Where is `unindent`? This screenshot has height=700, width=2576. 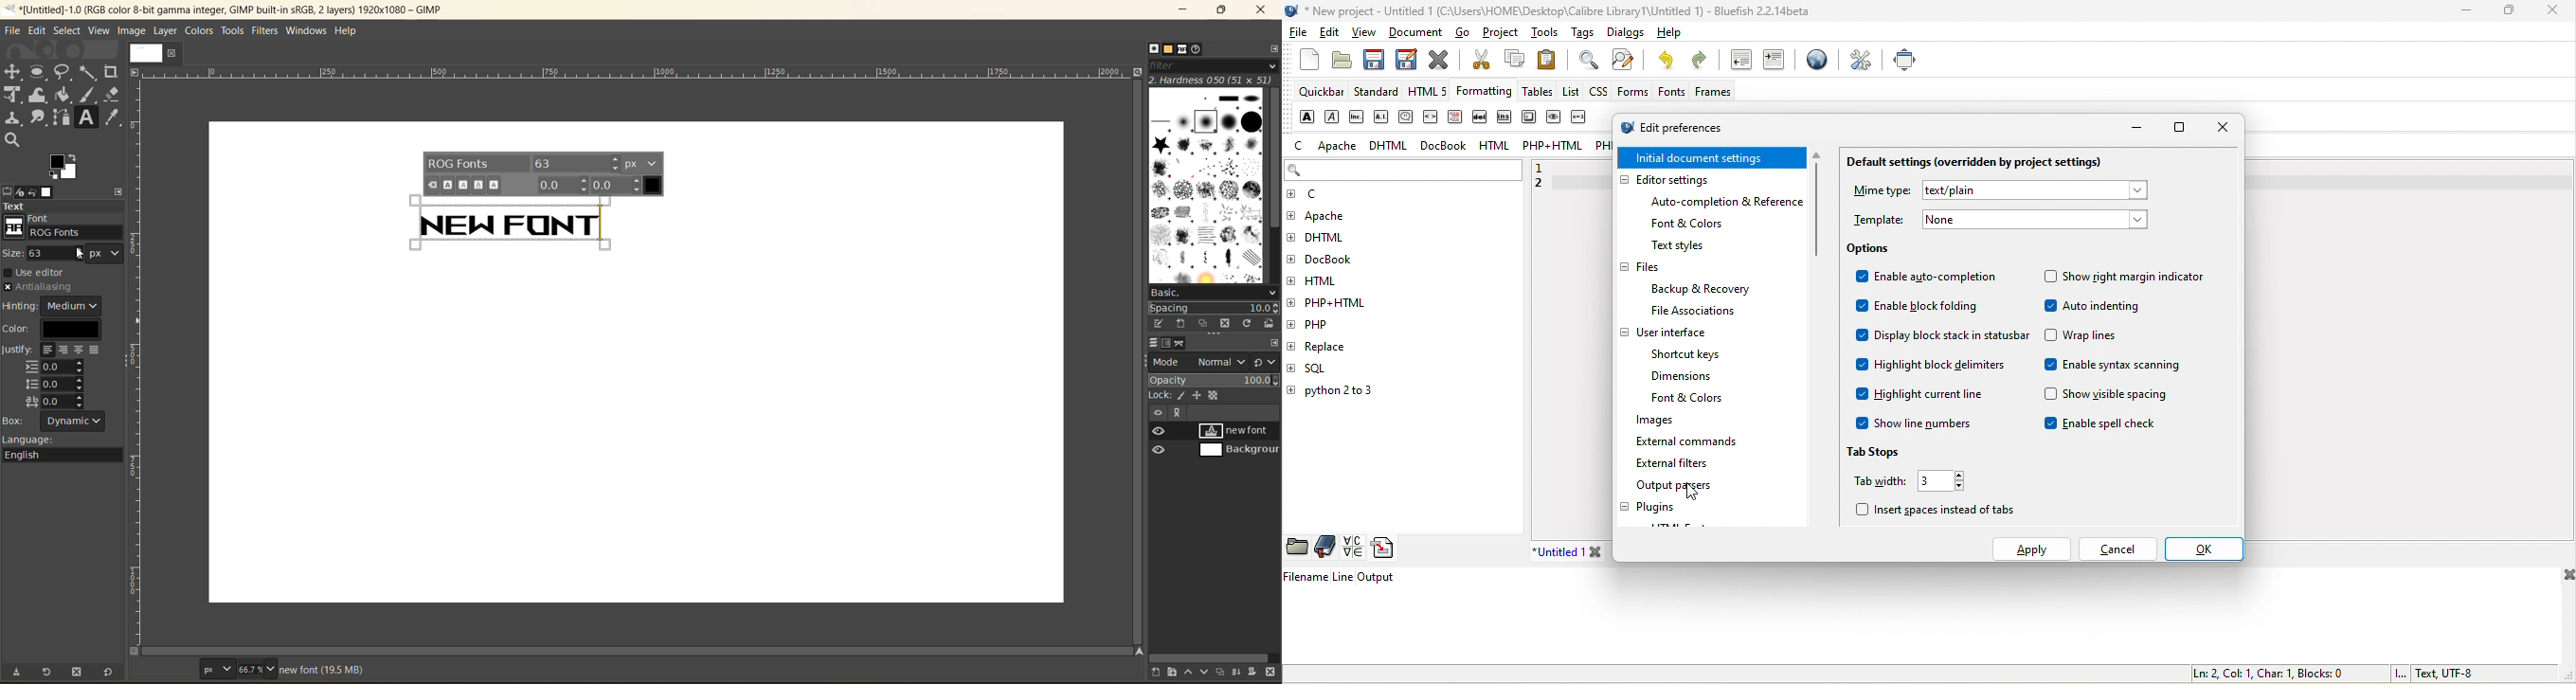 unindent is located at coordinates (1738, 62).